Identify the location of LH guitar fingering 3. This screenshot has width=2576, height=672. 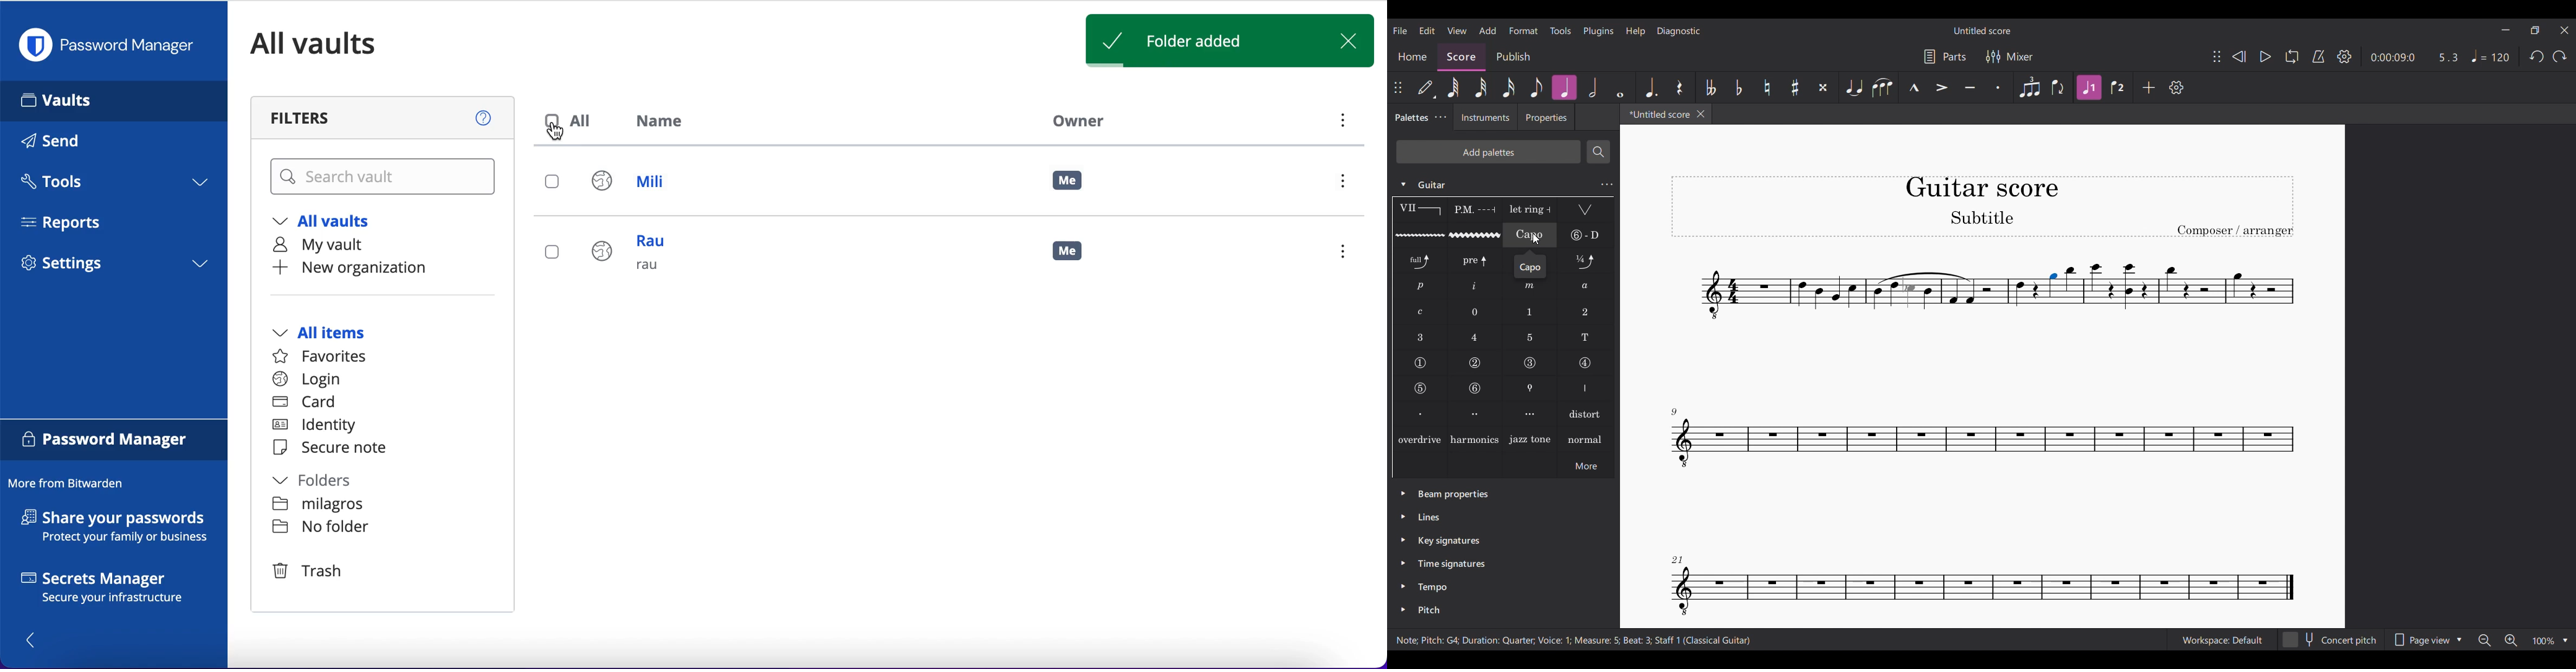
(1420, 337).